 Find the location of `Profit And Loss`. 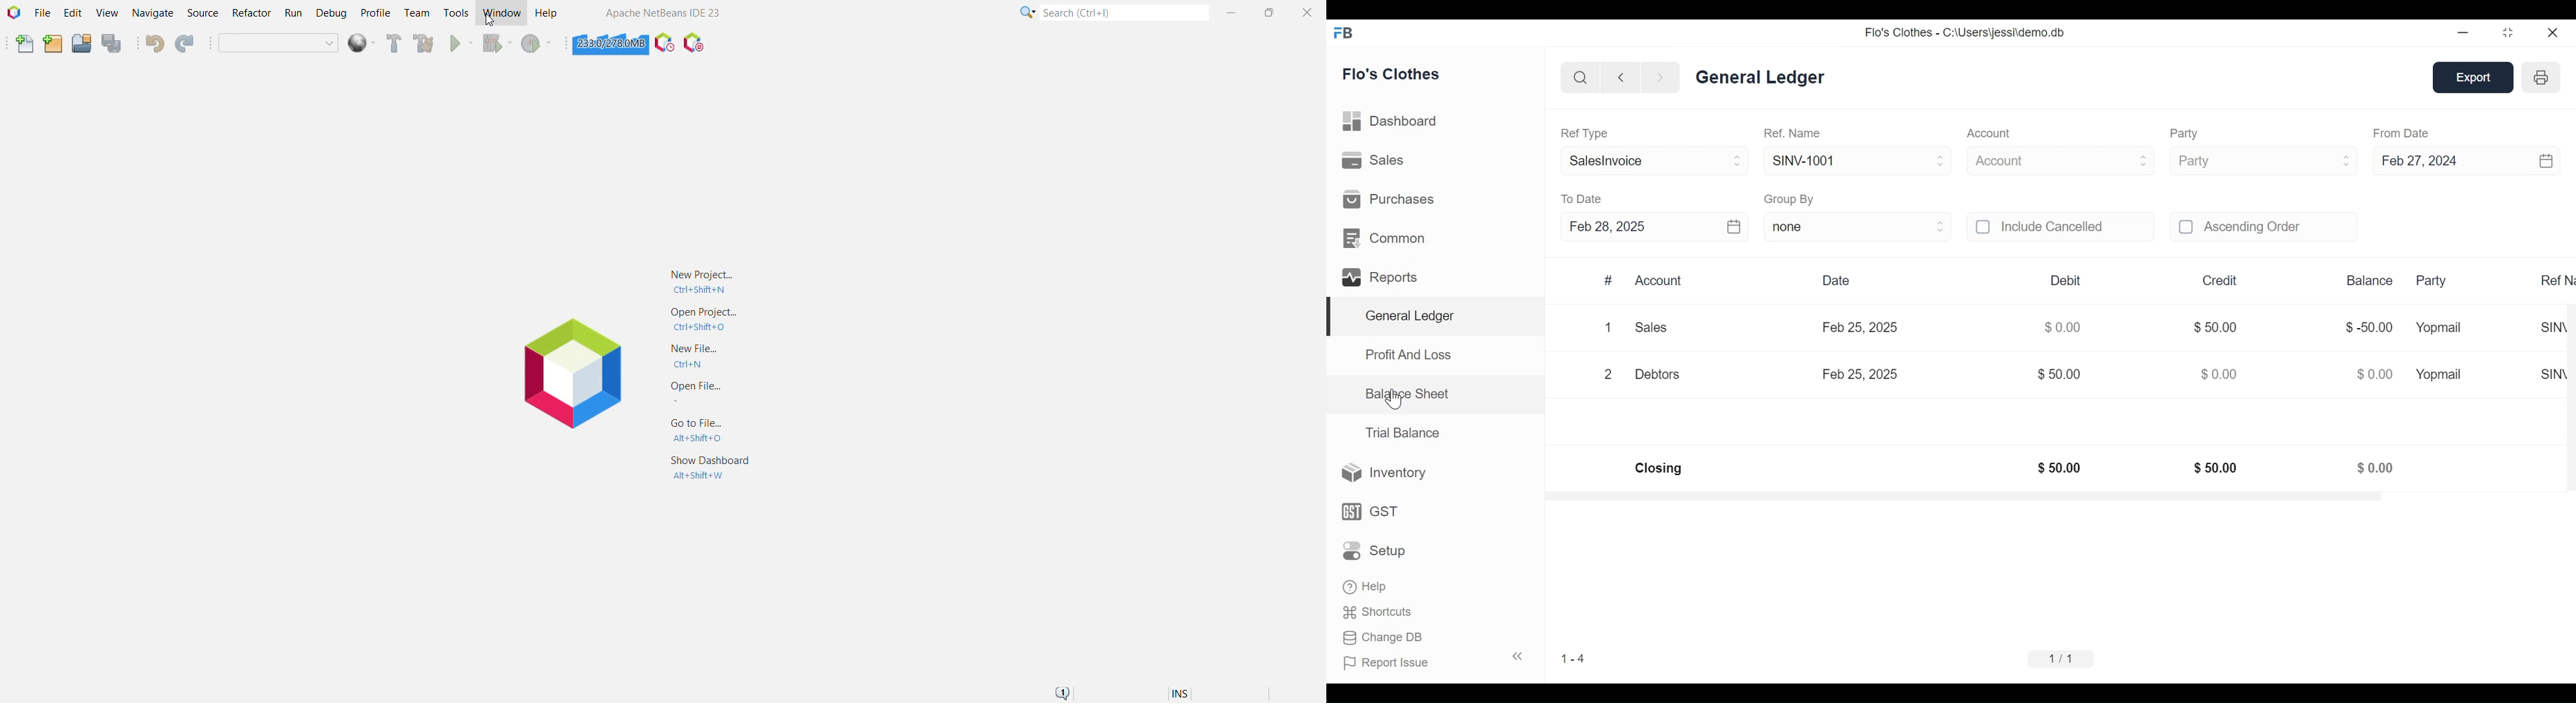

Profit And Loss is located at coordinates (1408, 354).